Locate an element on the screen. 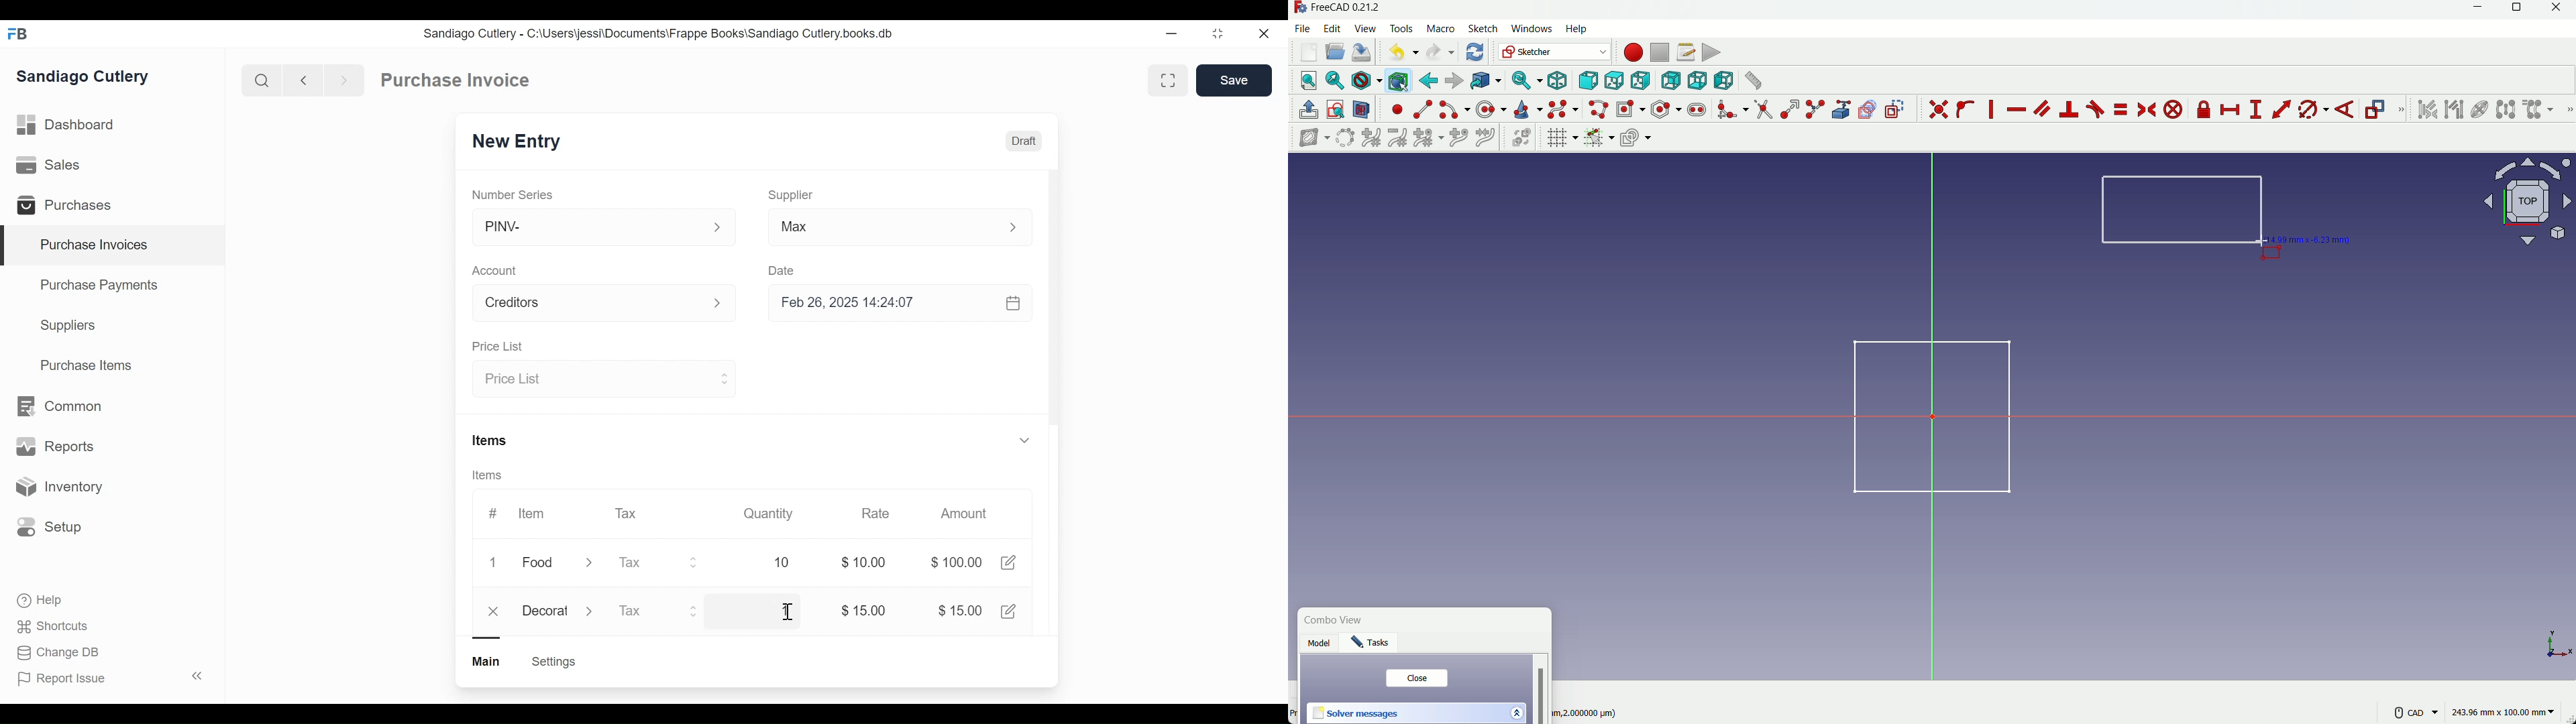 This screenshot has height=728, width=2576. Combo View is located at coordinates (1337, 621).